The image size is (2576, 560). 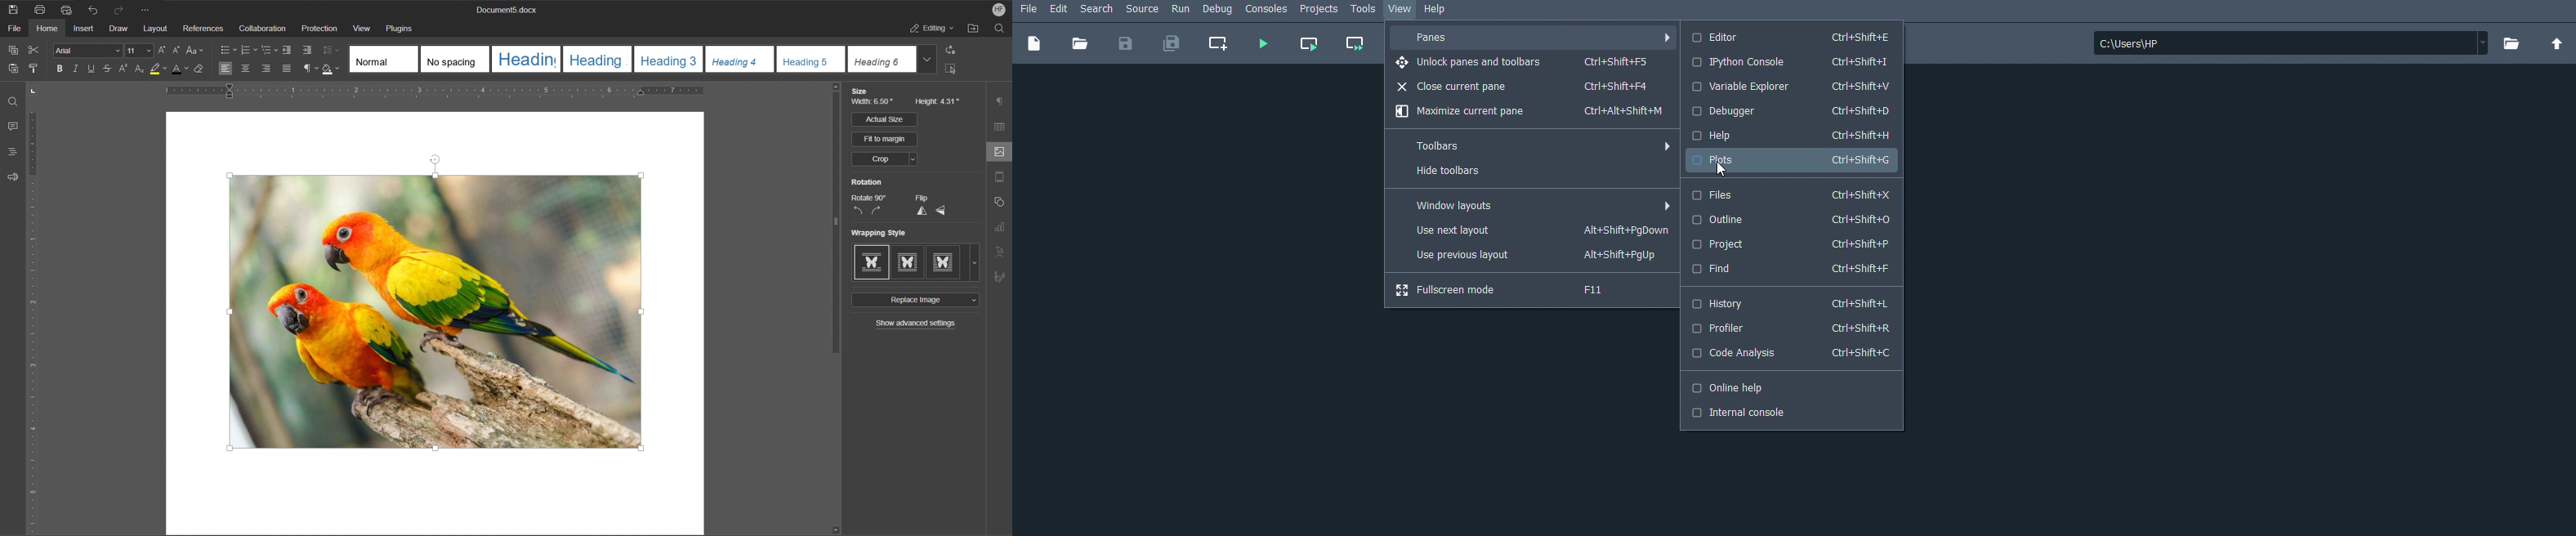 What do you see at coordinates (1309, 45) in the screenshot?
I see `Run current cell` at bounding box center [1309, 45].